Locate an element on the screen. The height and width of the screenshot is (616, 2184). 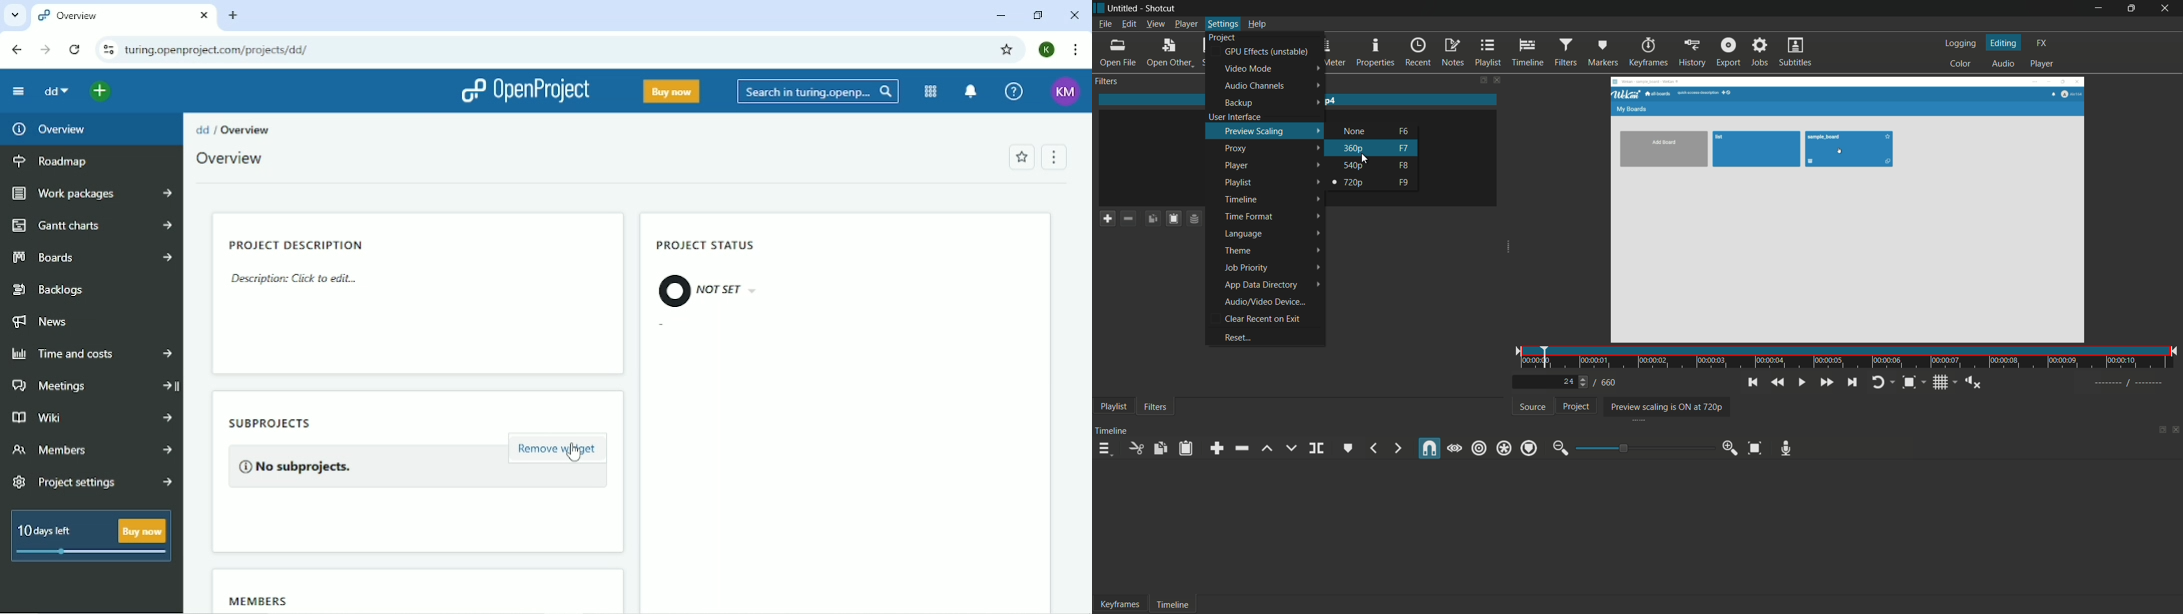
snap is located at coordinates (1429, 450).